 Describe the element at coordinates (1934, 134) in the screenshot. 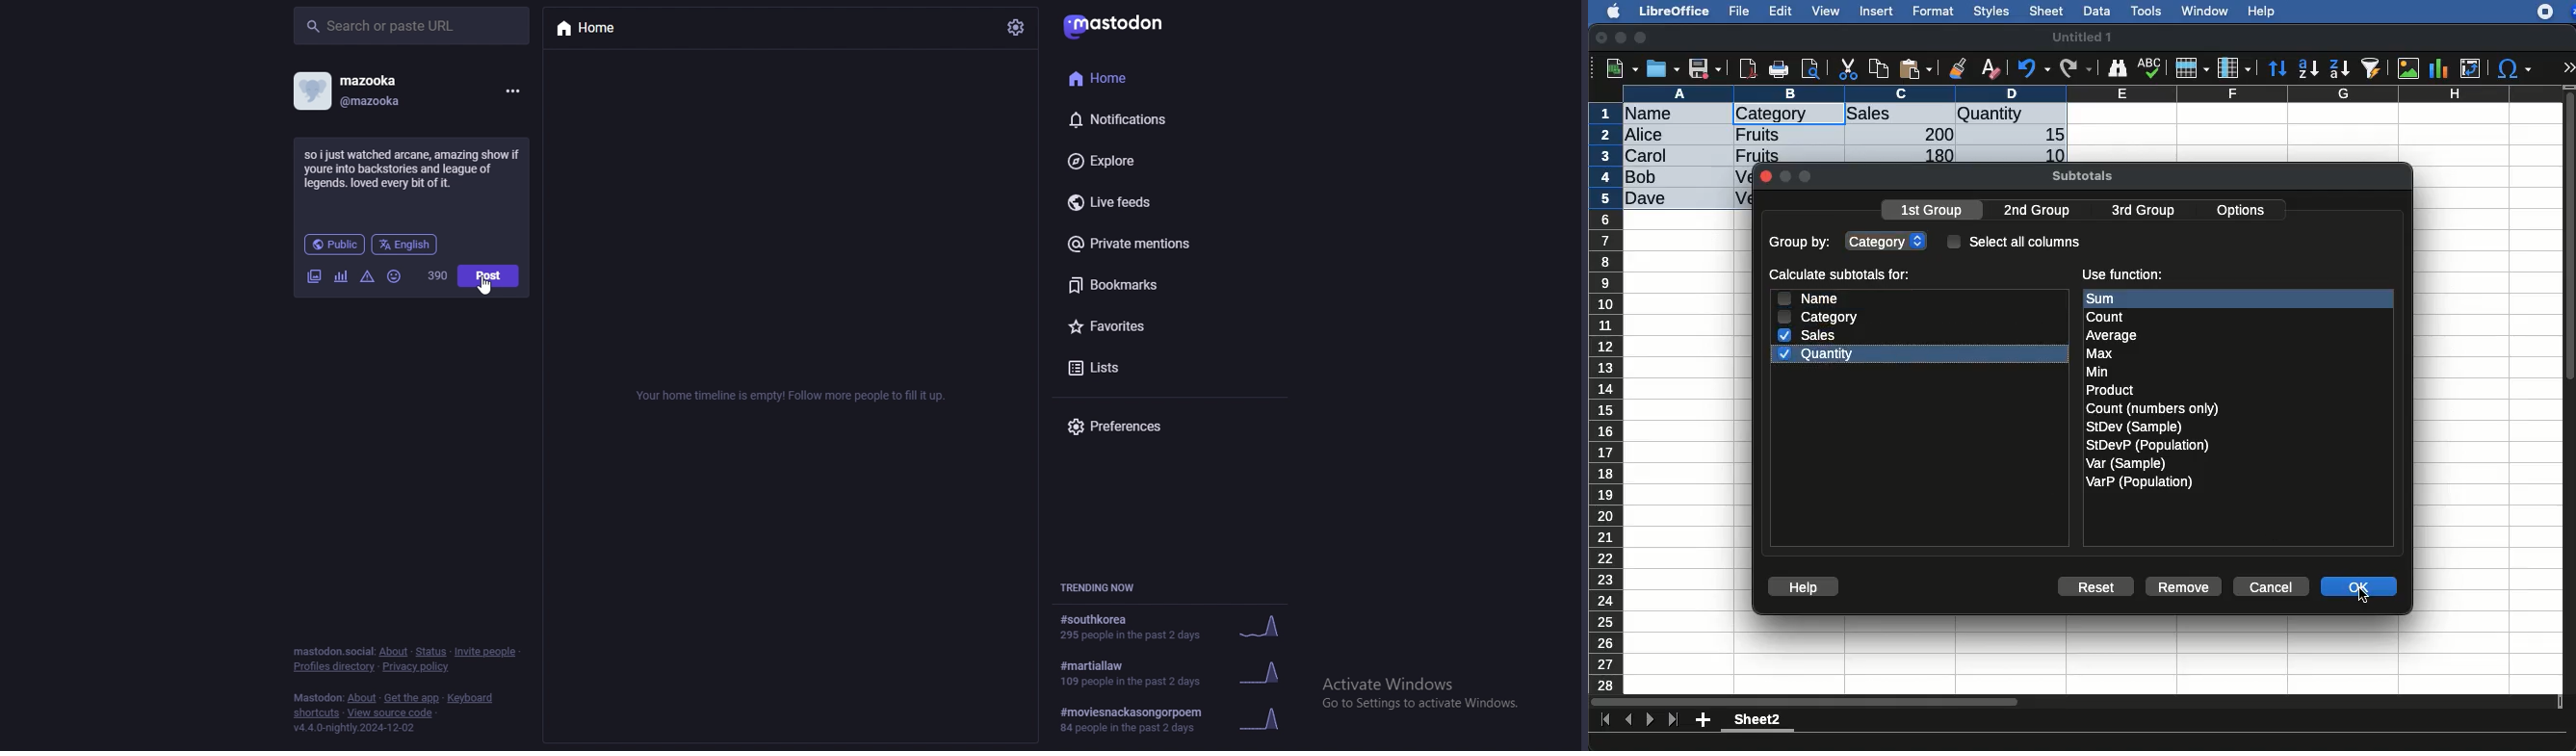

I see `200` at that location.